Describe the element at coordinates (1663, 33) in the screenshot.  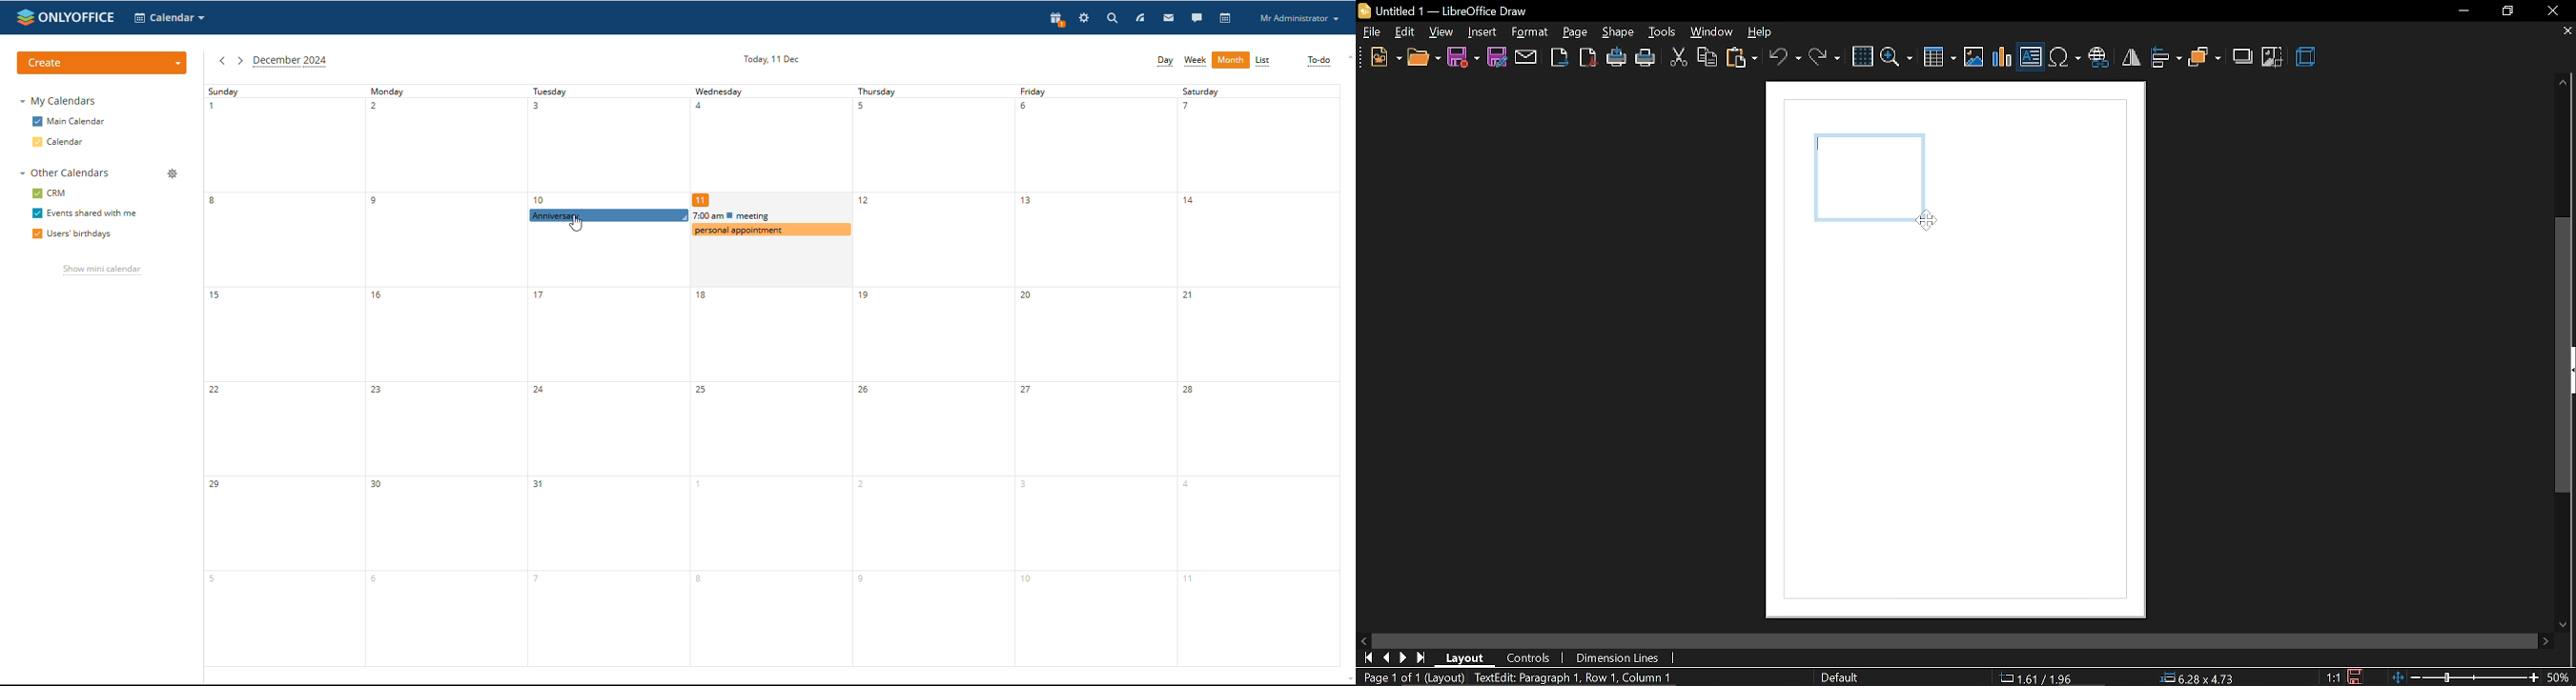
I see `tools` at that location.